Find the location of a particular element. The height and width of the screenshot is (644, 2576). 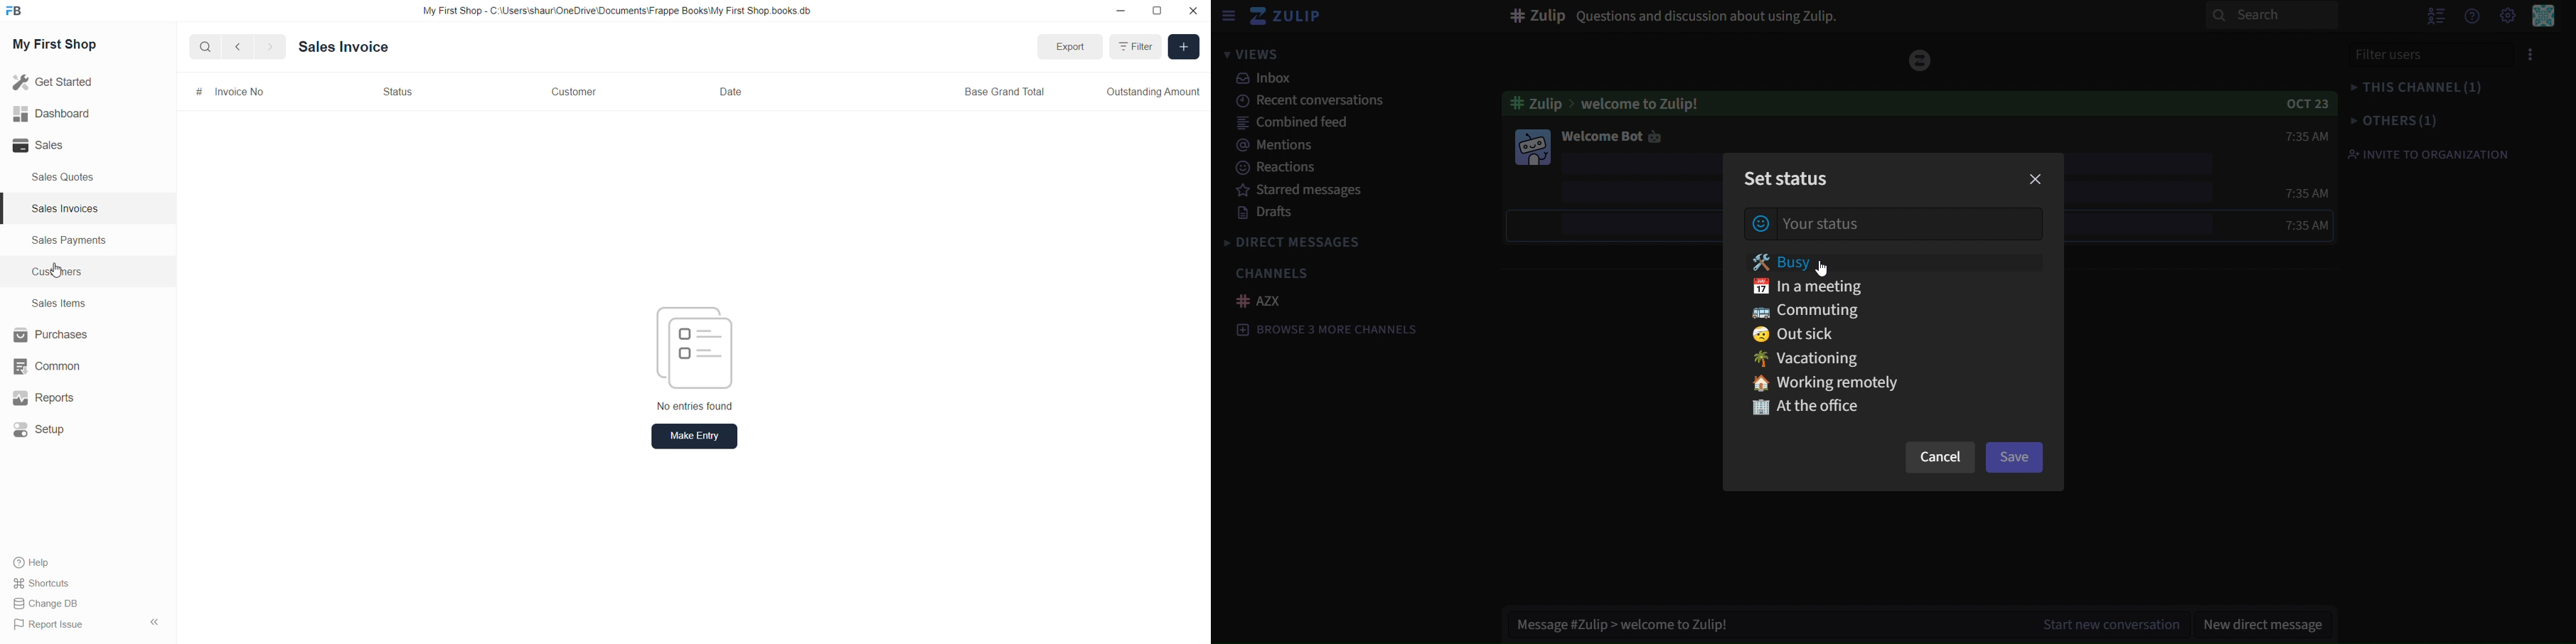

cursor is located at coordinates (61, 272).